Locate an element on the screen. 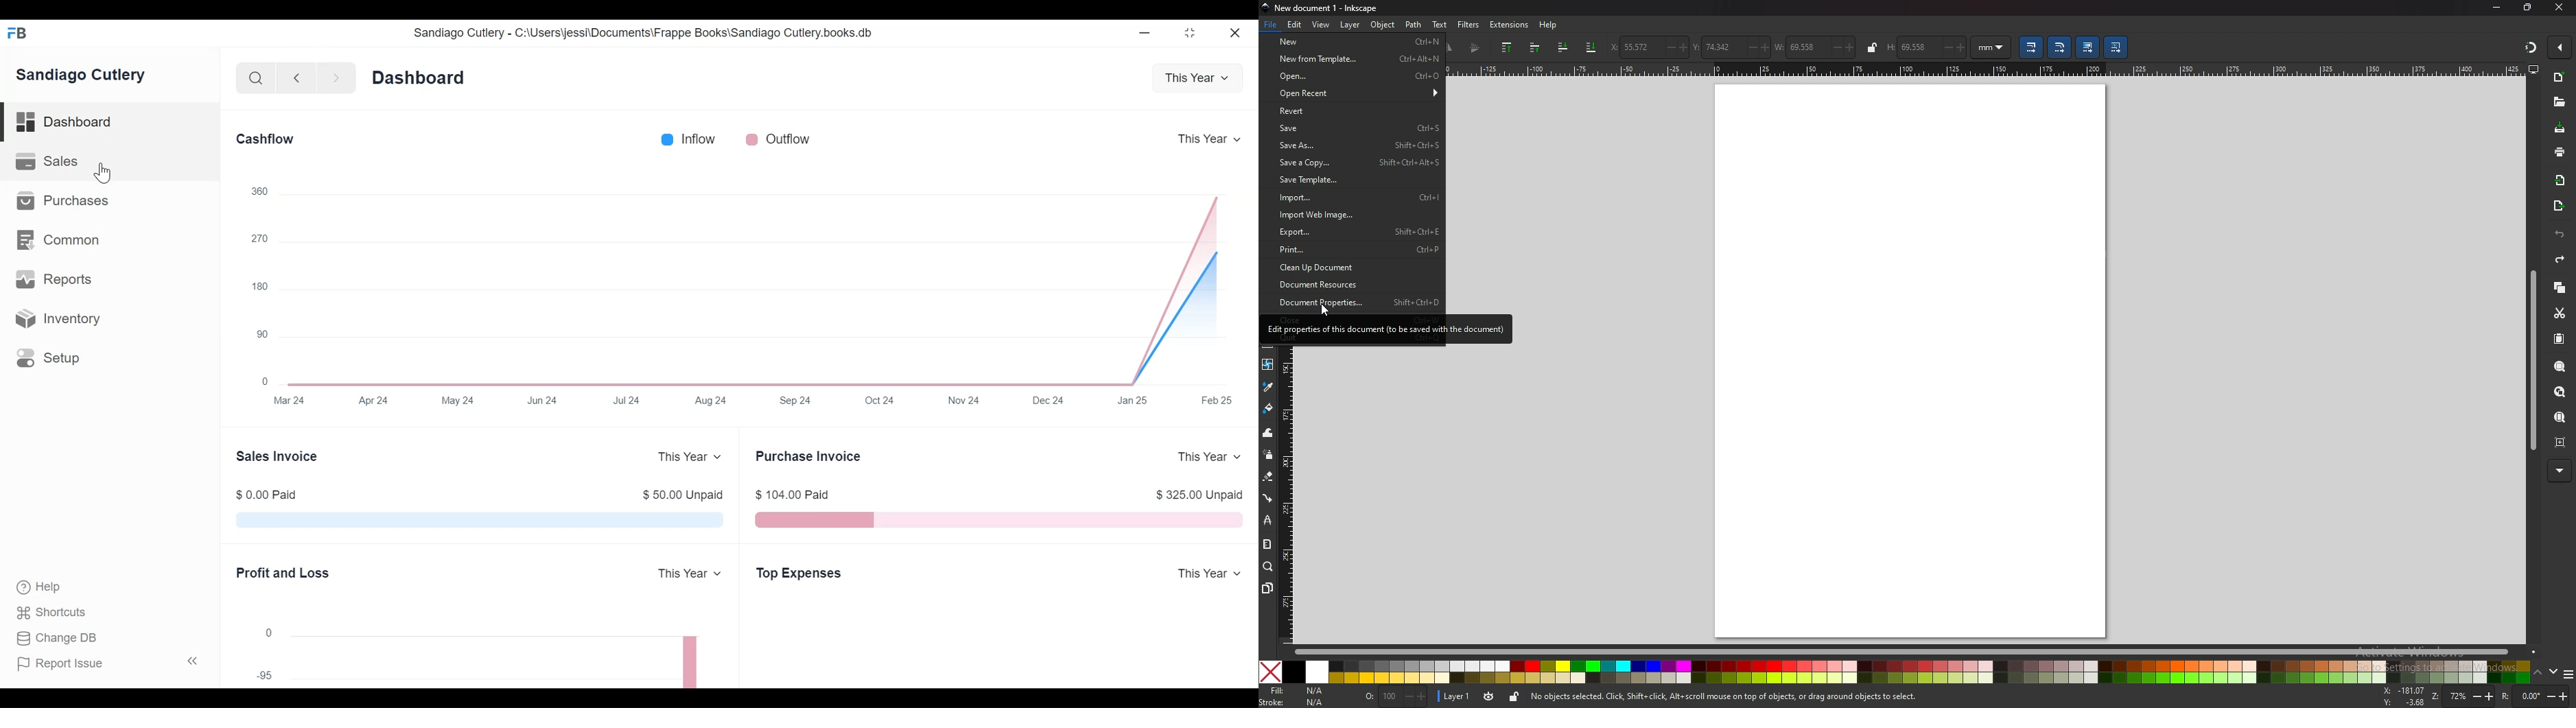 The image size is (2576, 728). display options is located at coordinates (2533, 69).